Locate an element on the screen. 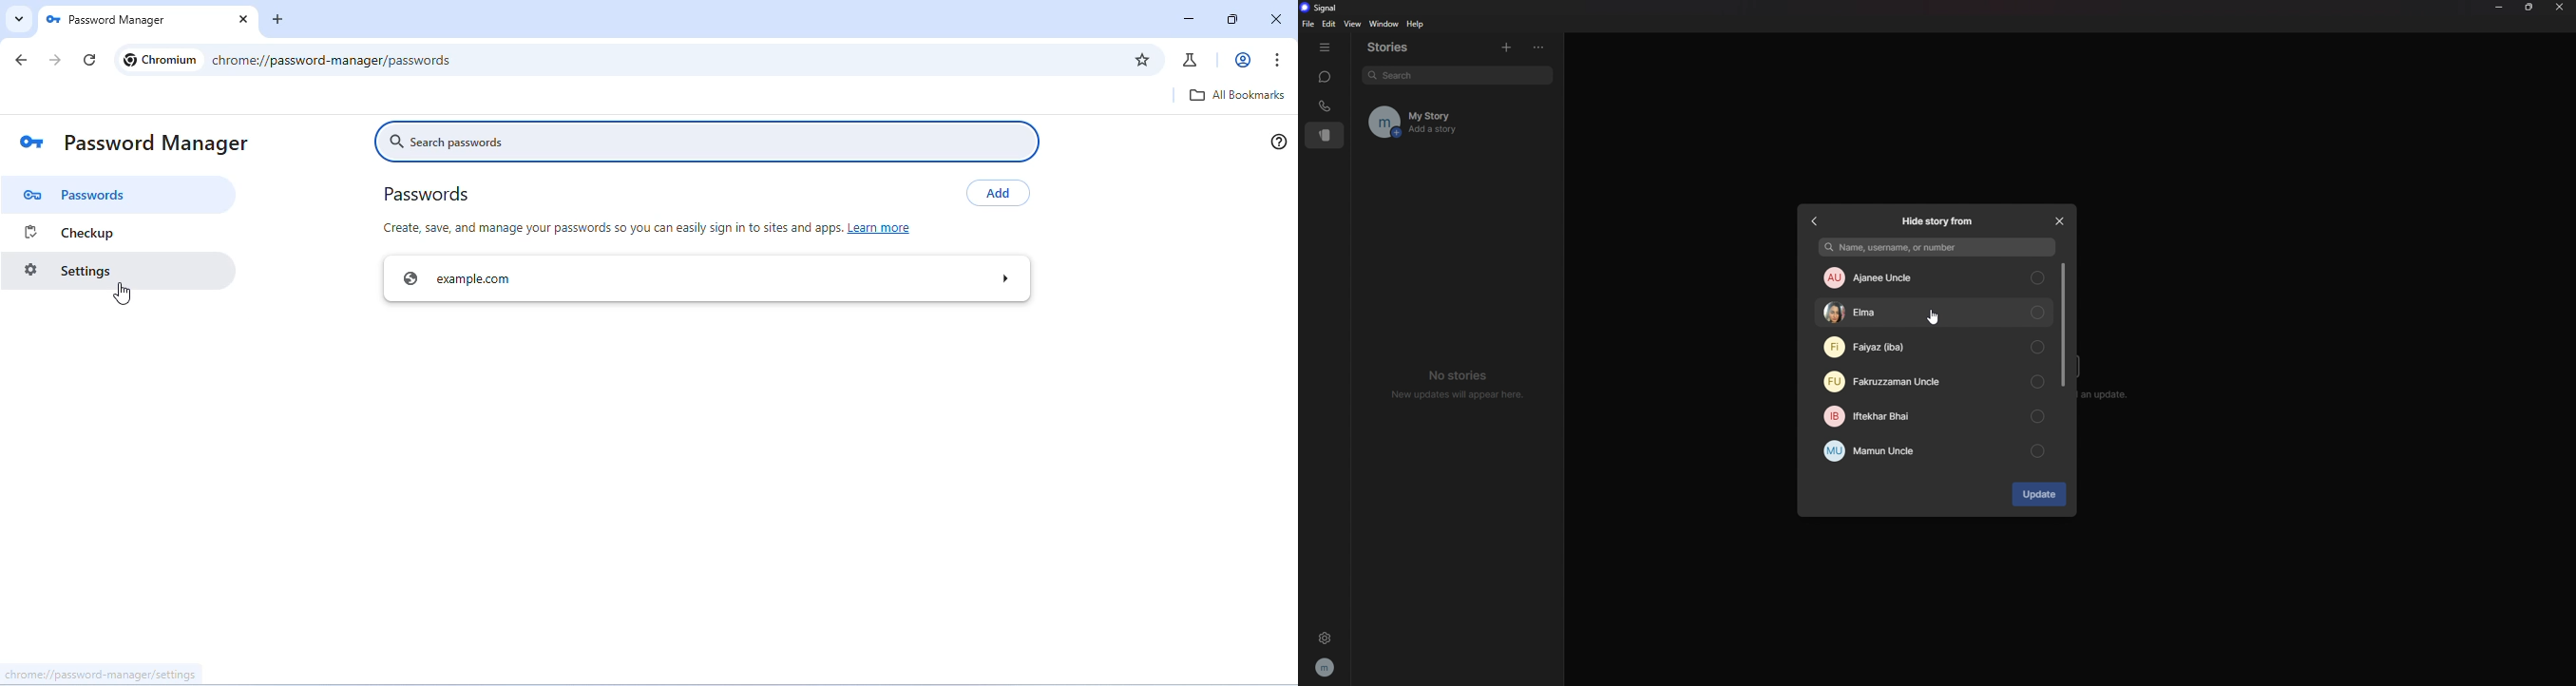 Image resolution: width=2576 pixels, height=700 pixels. calls is located at coordinates (1325, 106).